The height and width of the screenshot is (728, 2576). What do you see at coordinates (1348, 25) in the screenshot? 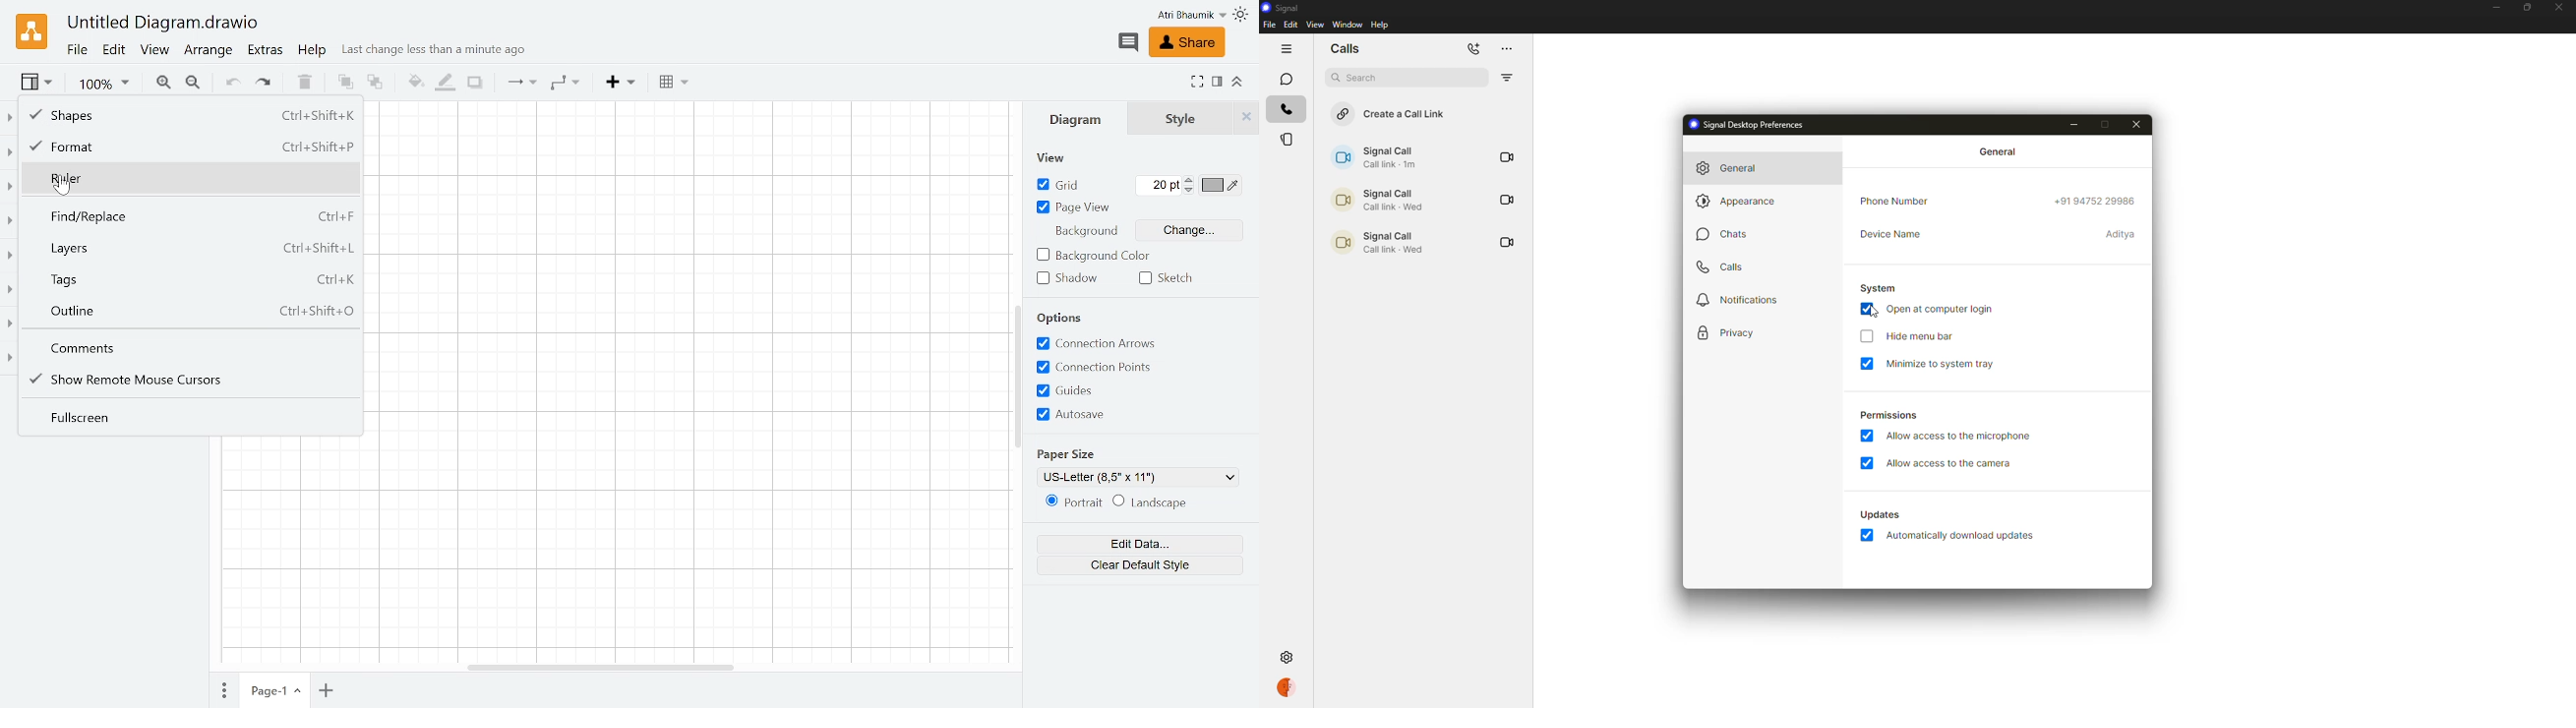
I see `window` at bounding box center [1348, 25].